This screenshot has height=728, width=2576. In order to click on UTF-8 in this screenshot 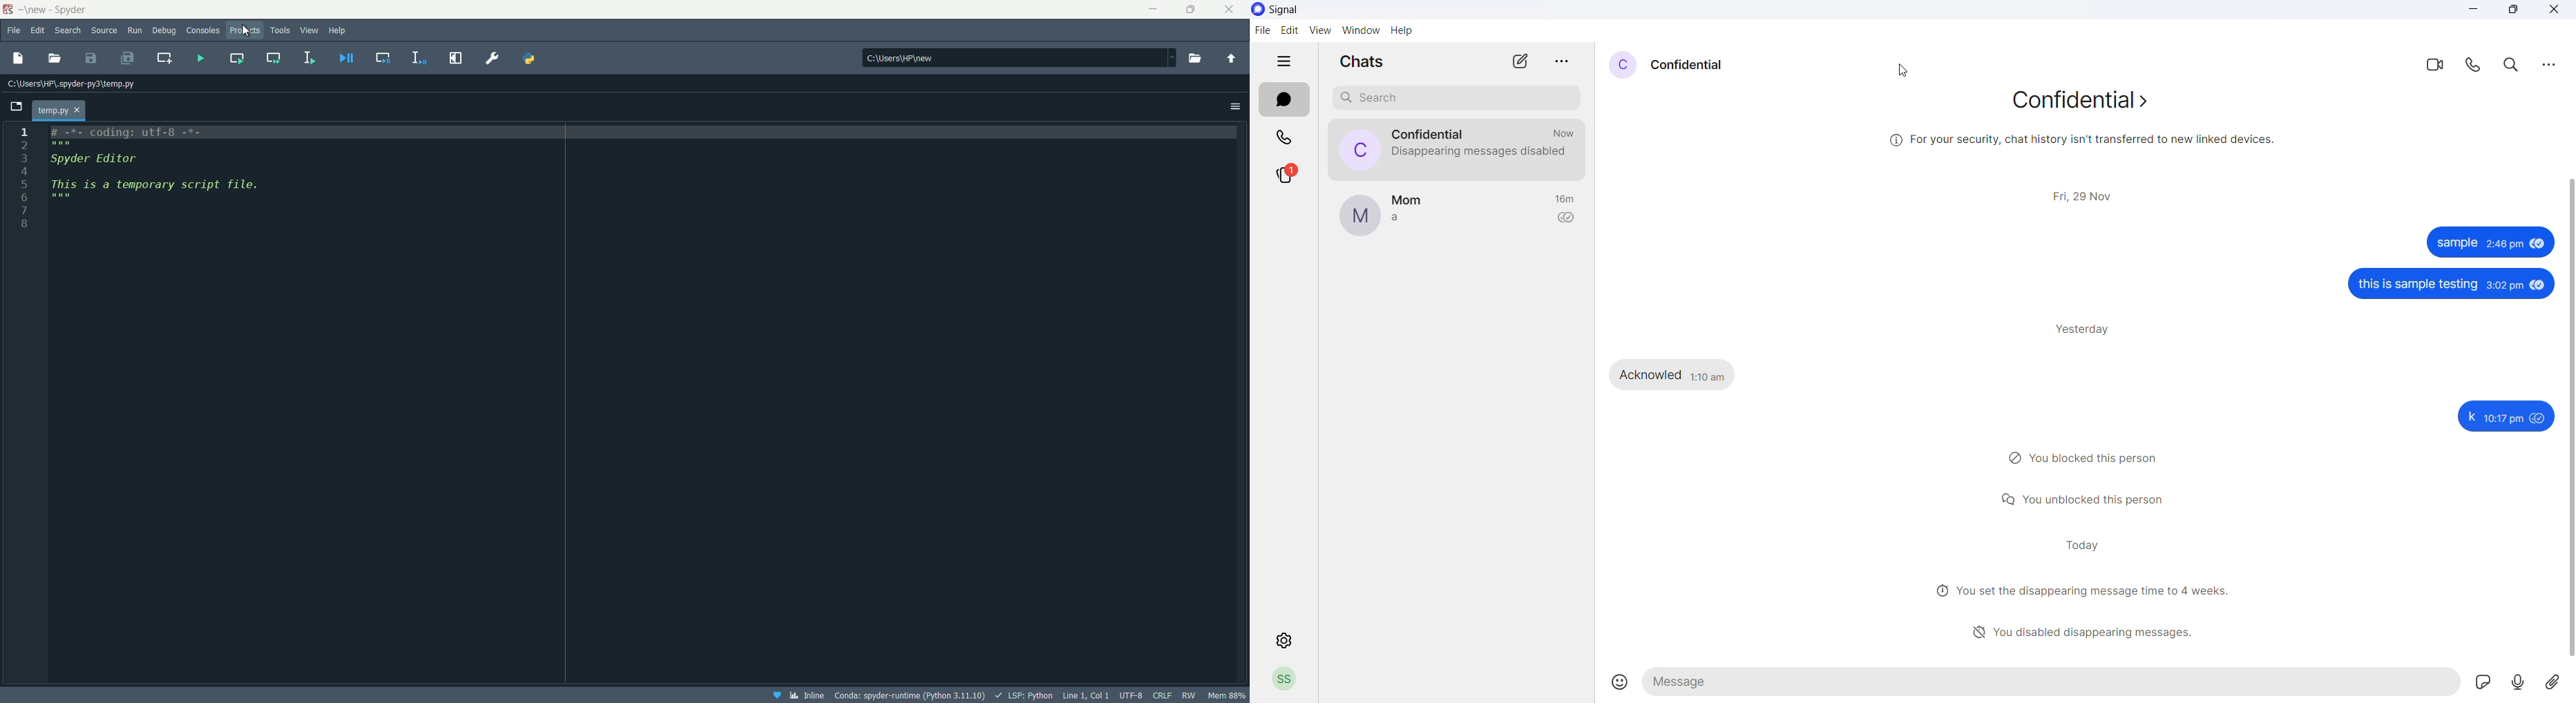, I will do `click(1132, 695)`.